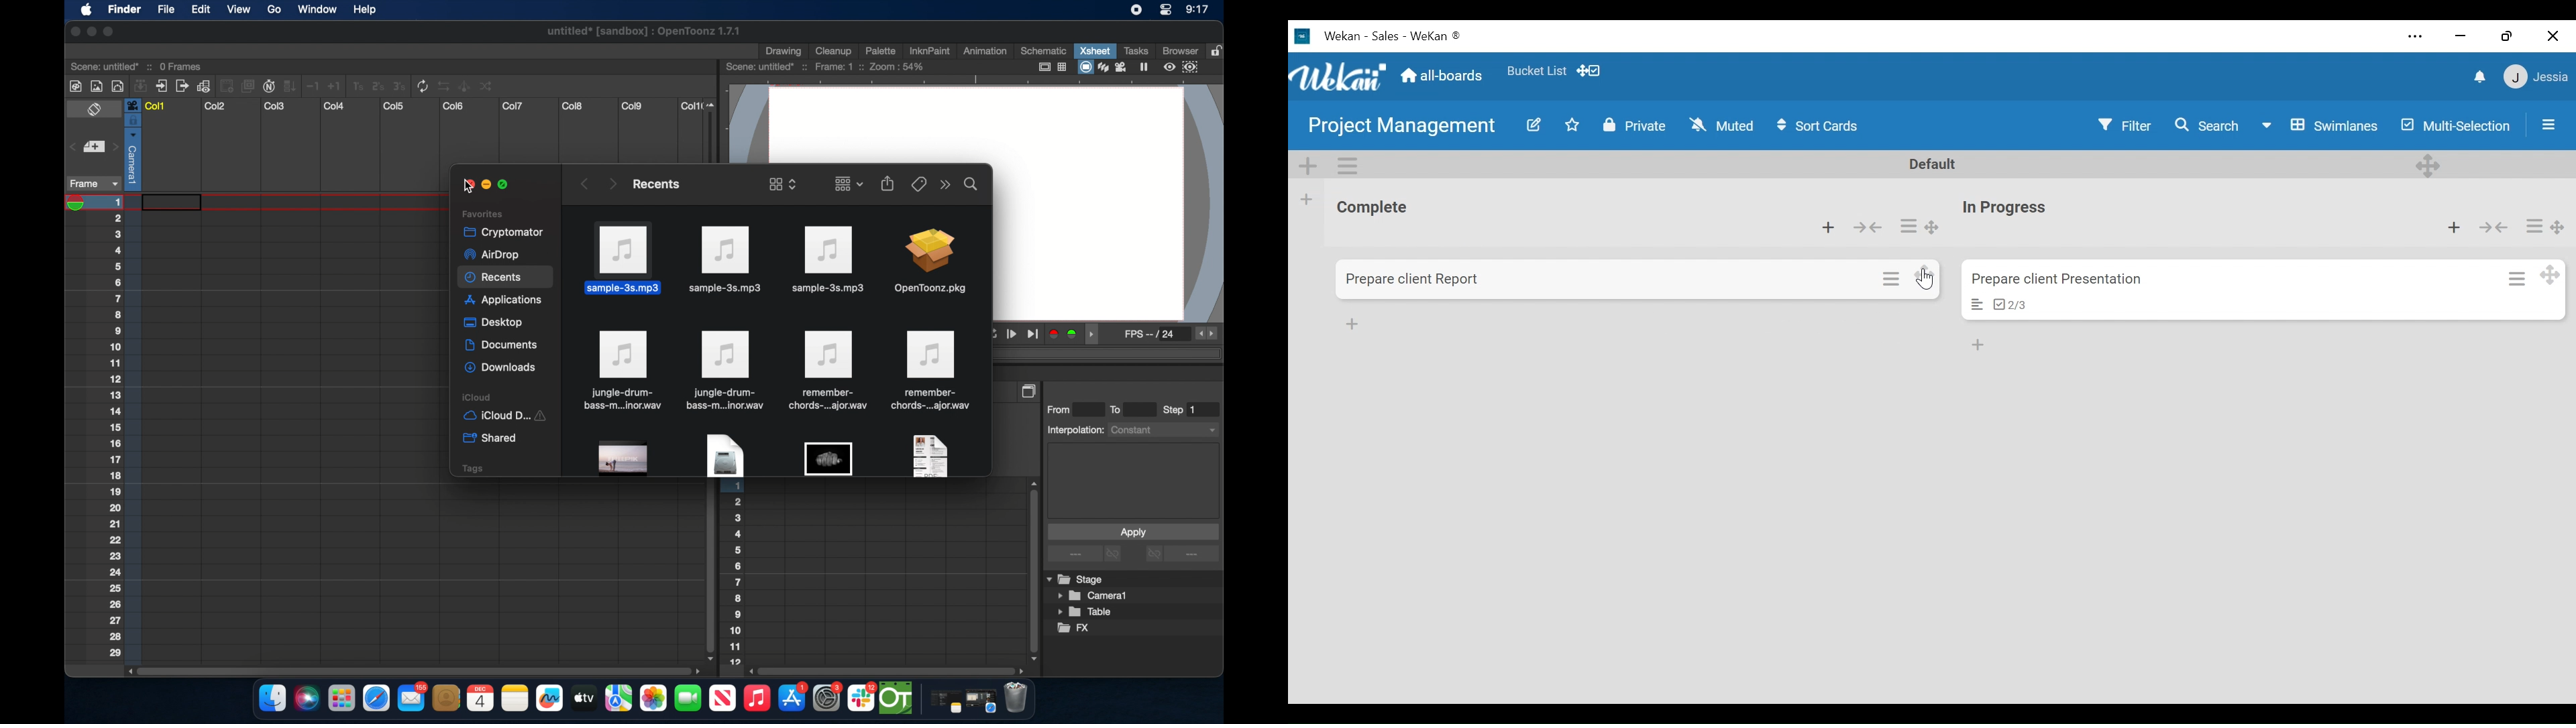  What do you see at coordinates (985, 52) in the screenshot?
I see `animation` at bounding box center [985, 52].